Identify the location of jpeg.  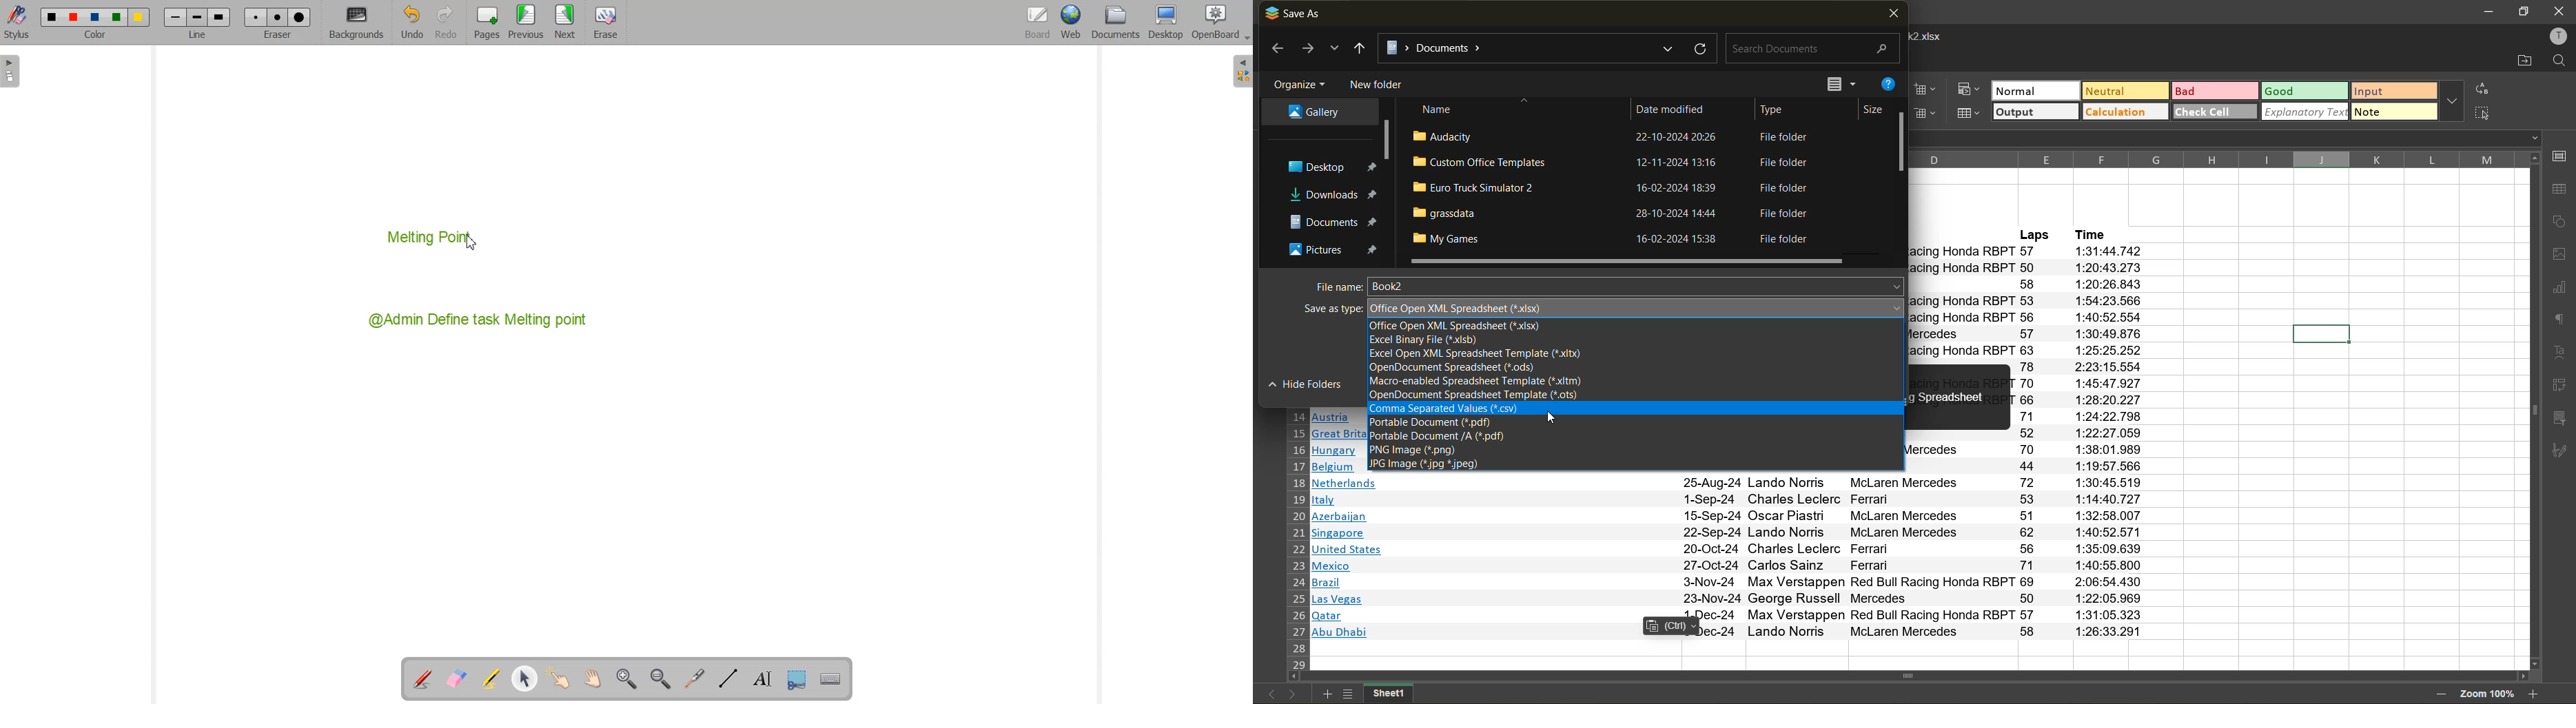
(1431, 464).